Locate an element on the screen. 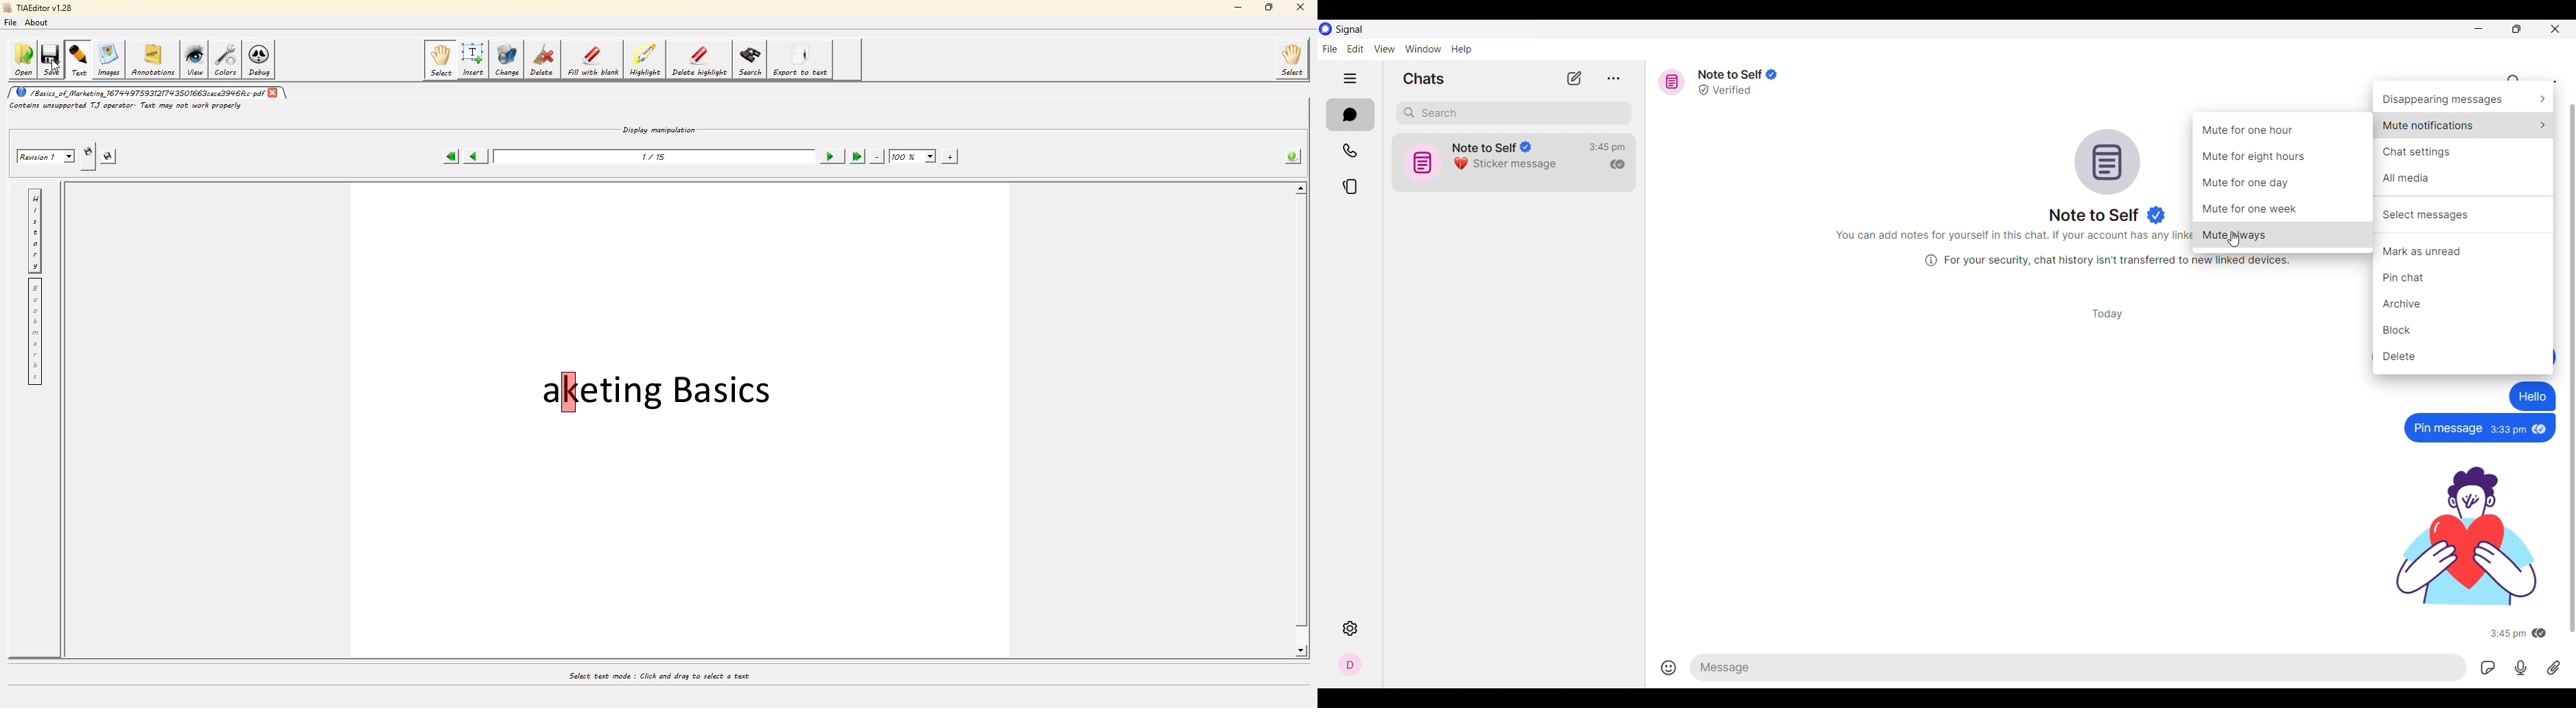 Image resolution: width=2576 pixels, height=728 pixels. Indicates verified user is located at coordinates (2157, 215).